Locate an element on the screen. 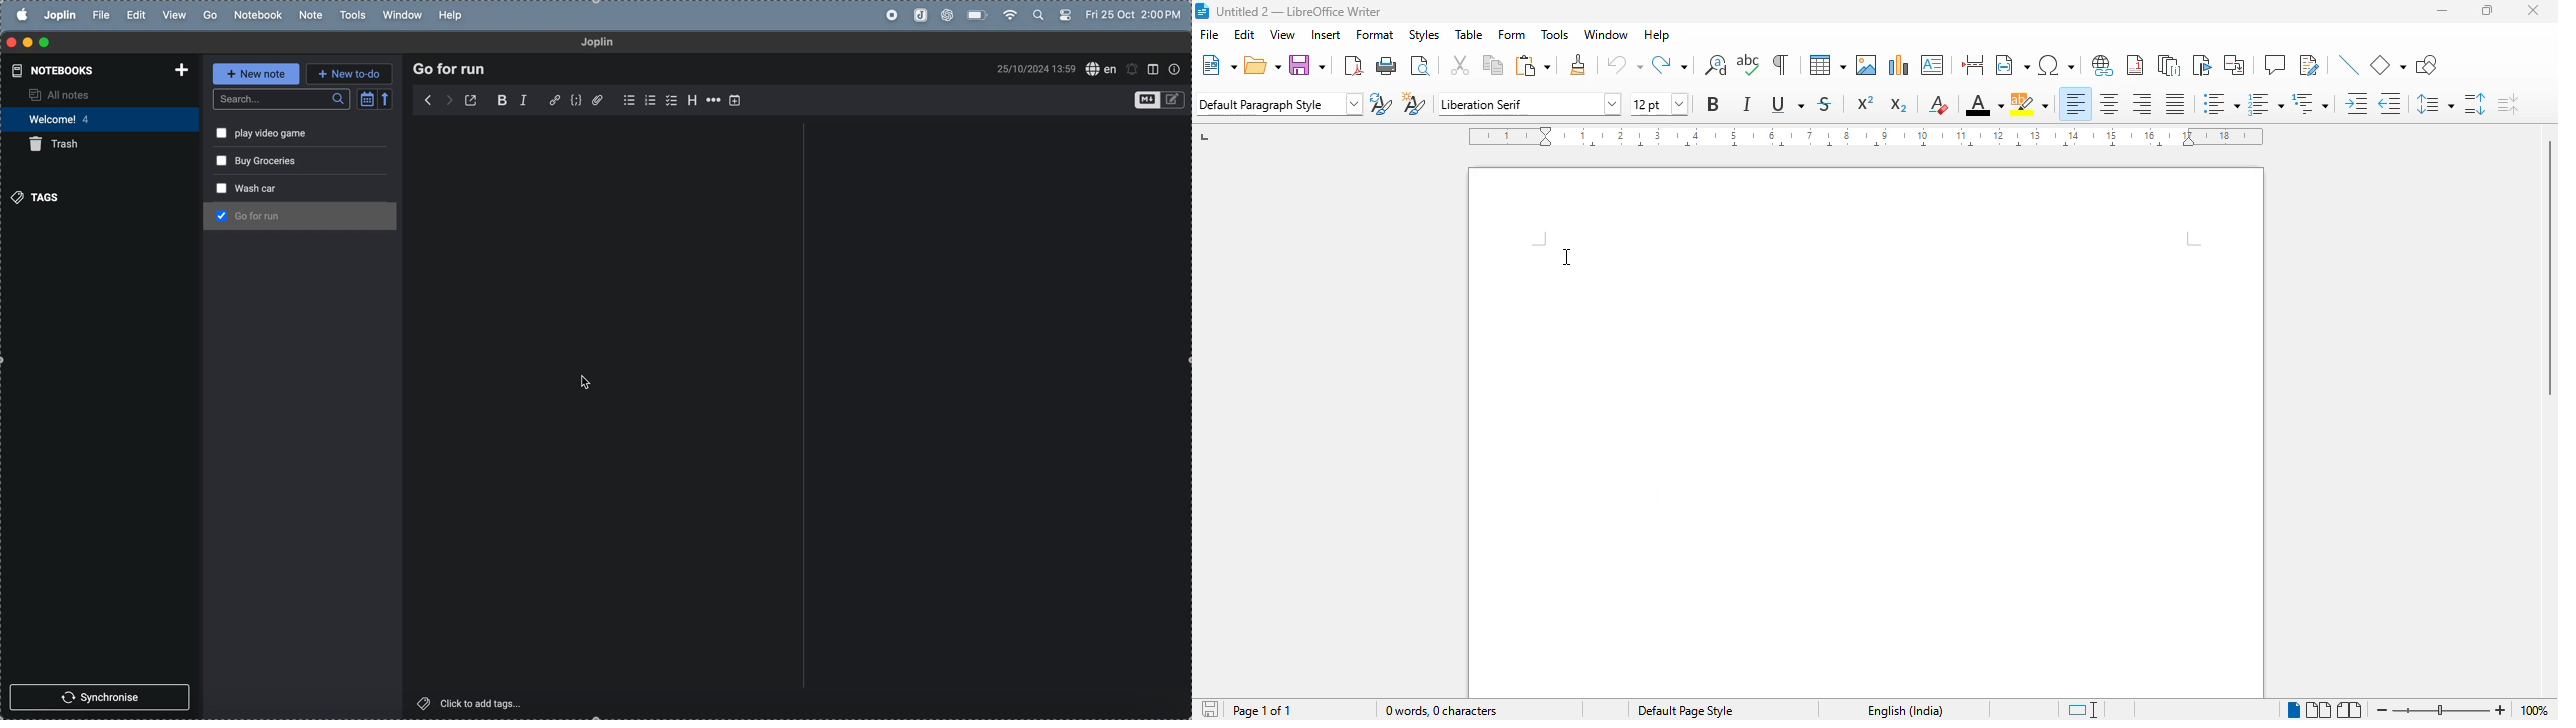  set page style is located at coordinates (1278, 103).